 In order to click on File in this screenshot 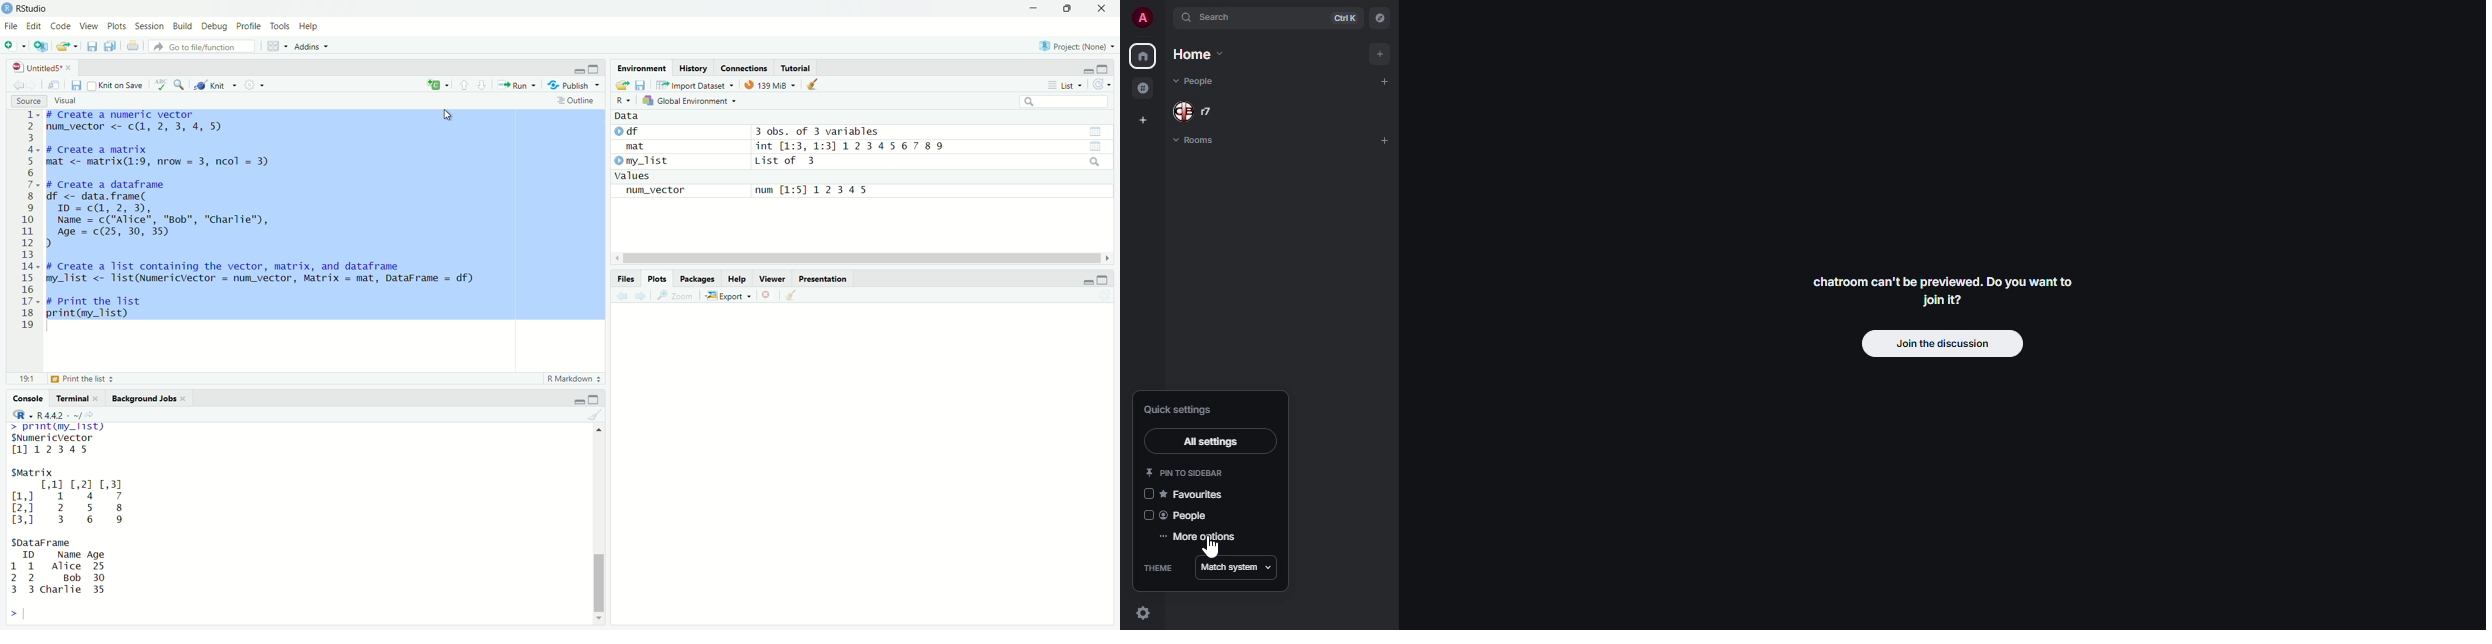, I will do `click(11, 26)`.